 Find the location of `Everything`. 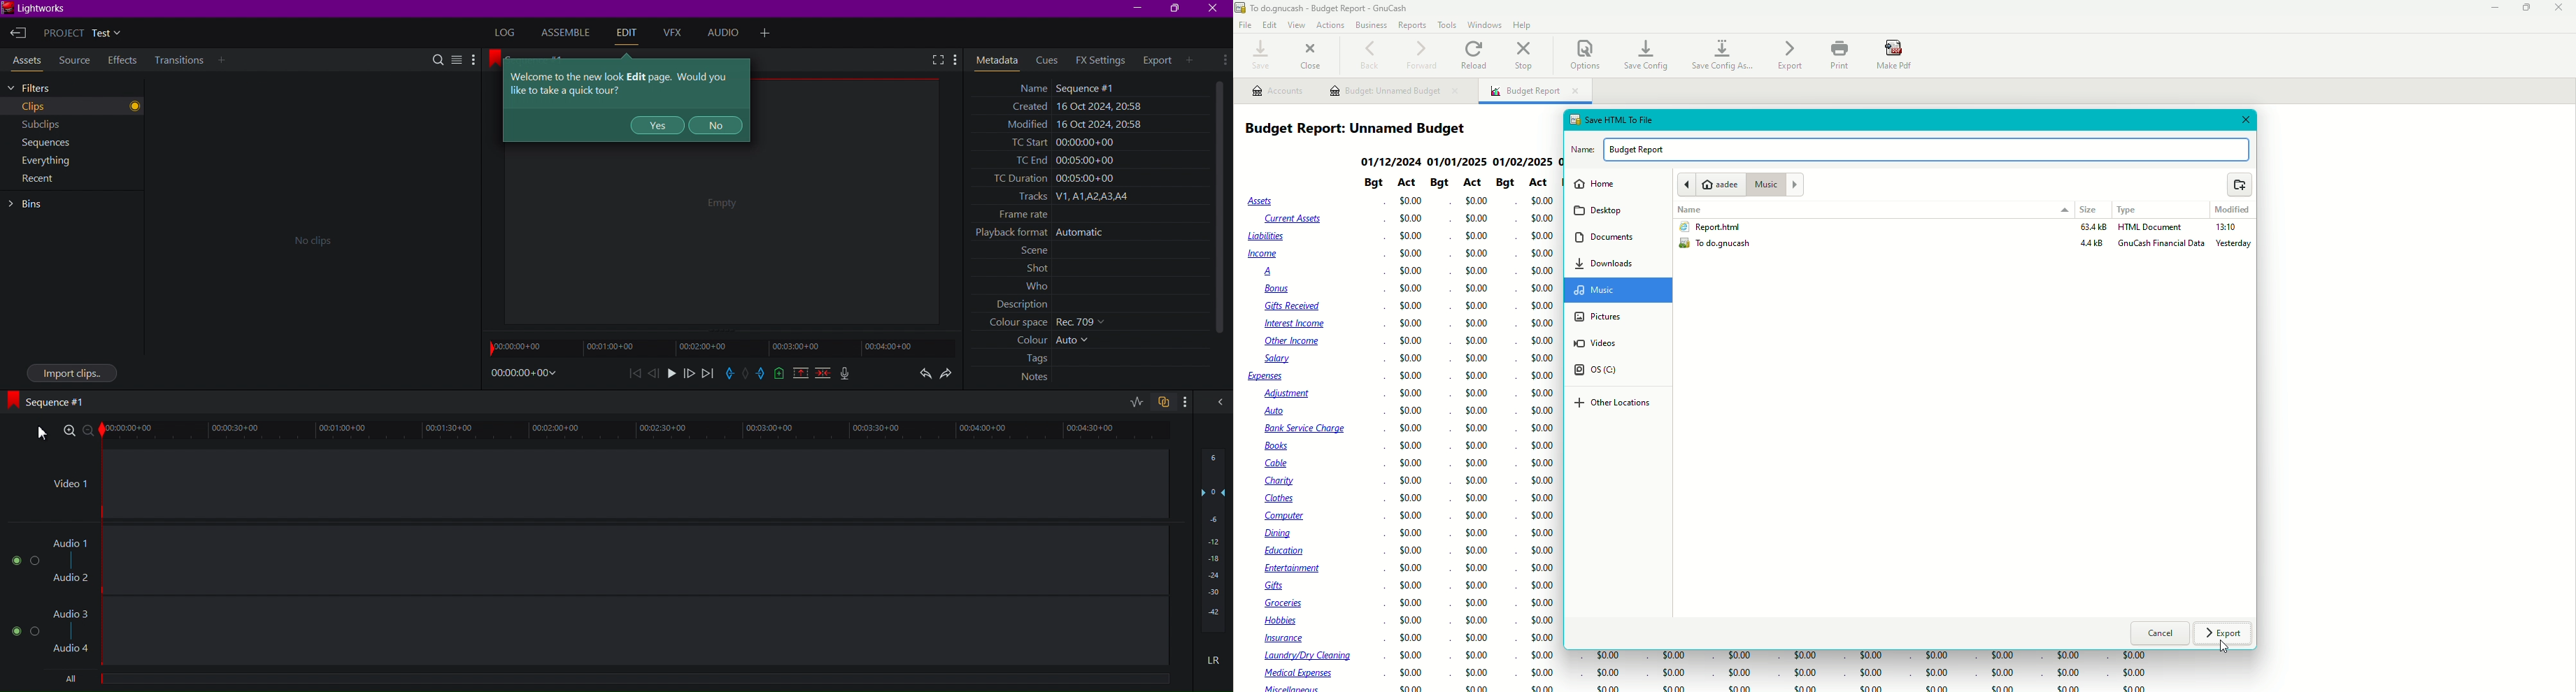

Everything is located at coordinates (44, 160).